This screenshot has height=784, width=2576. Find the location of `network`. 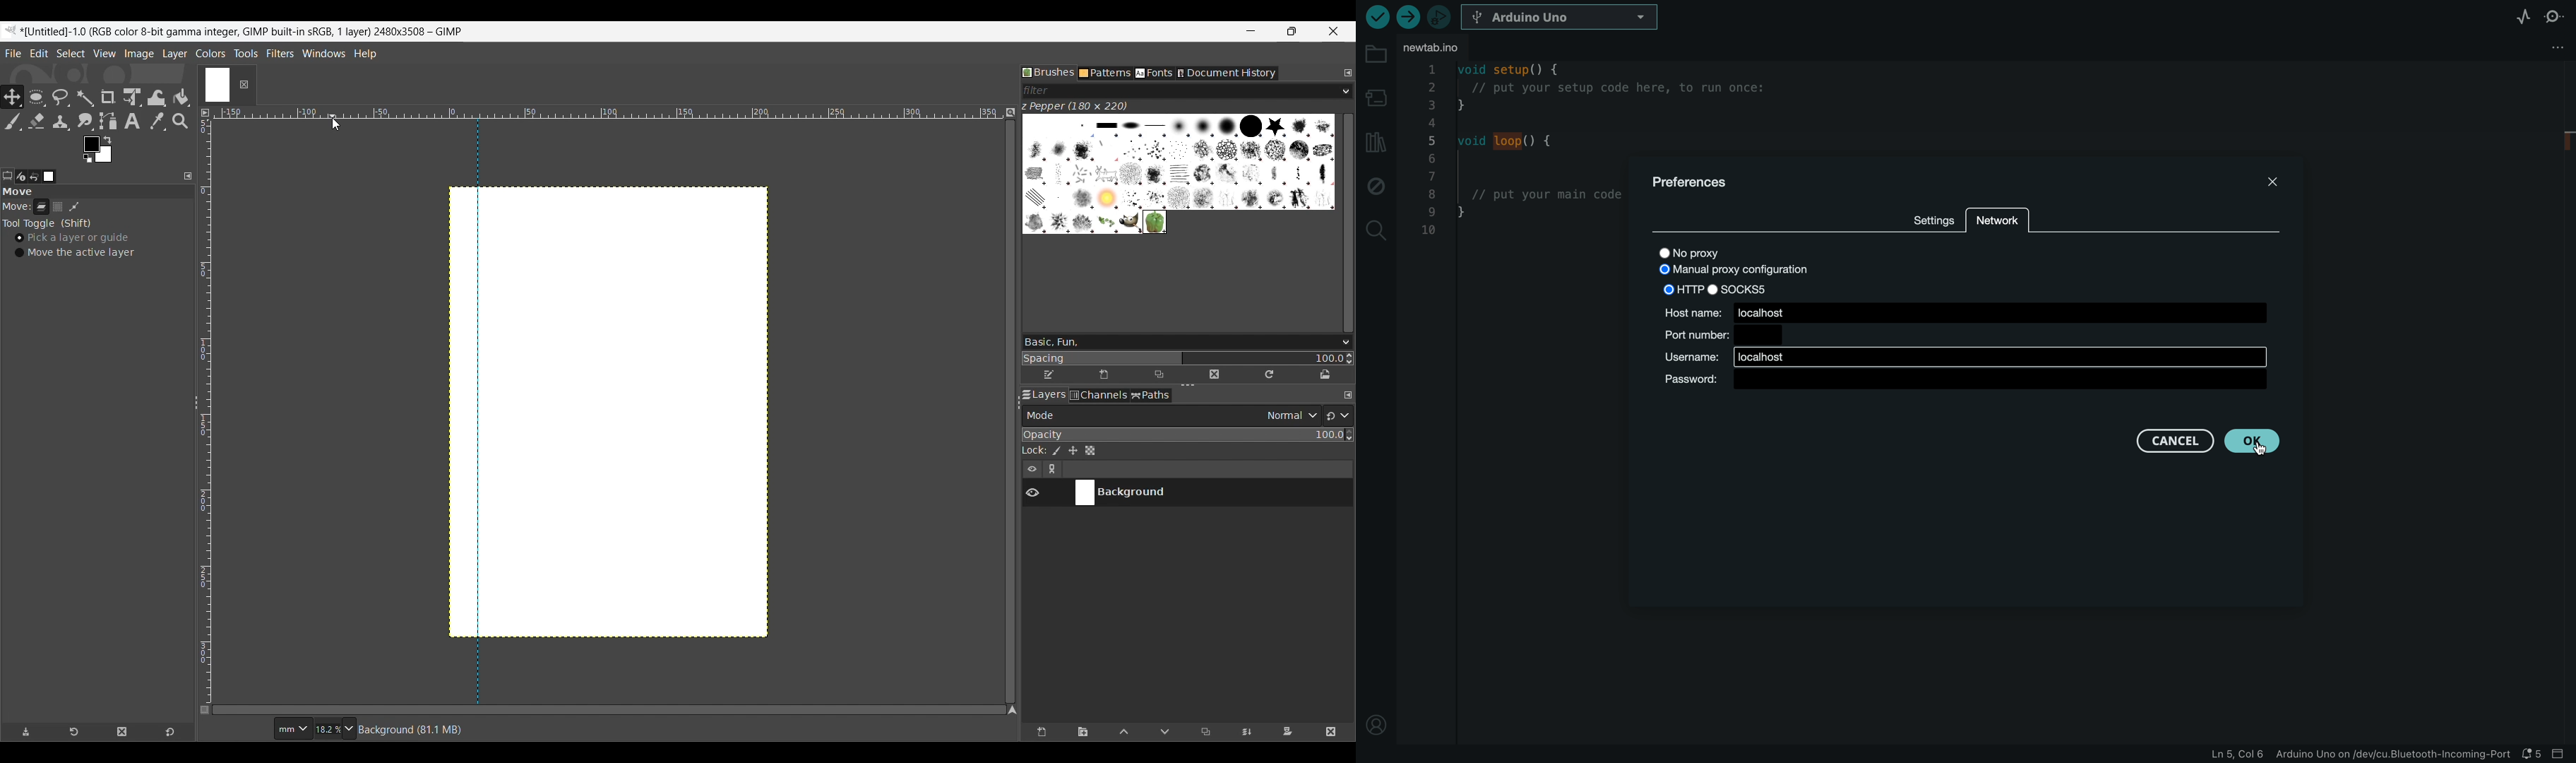

network is located at coordinates (1996, 225).